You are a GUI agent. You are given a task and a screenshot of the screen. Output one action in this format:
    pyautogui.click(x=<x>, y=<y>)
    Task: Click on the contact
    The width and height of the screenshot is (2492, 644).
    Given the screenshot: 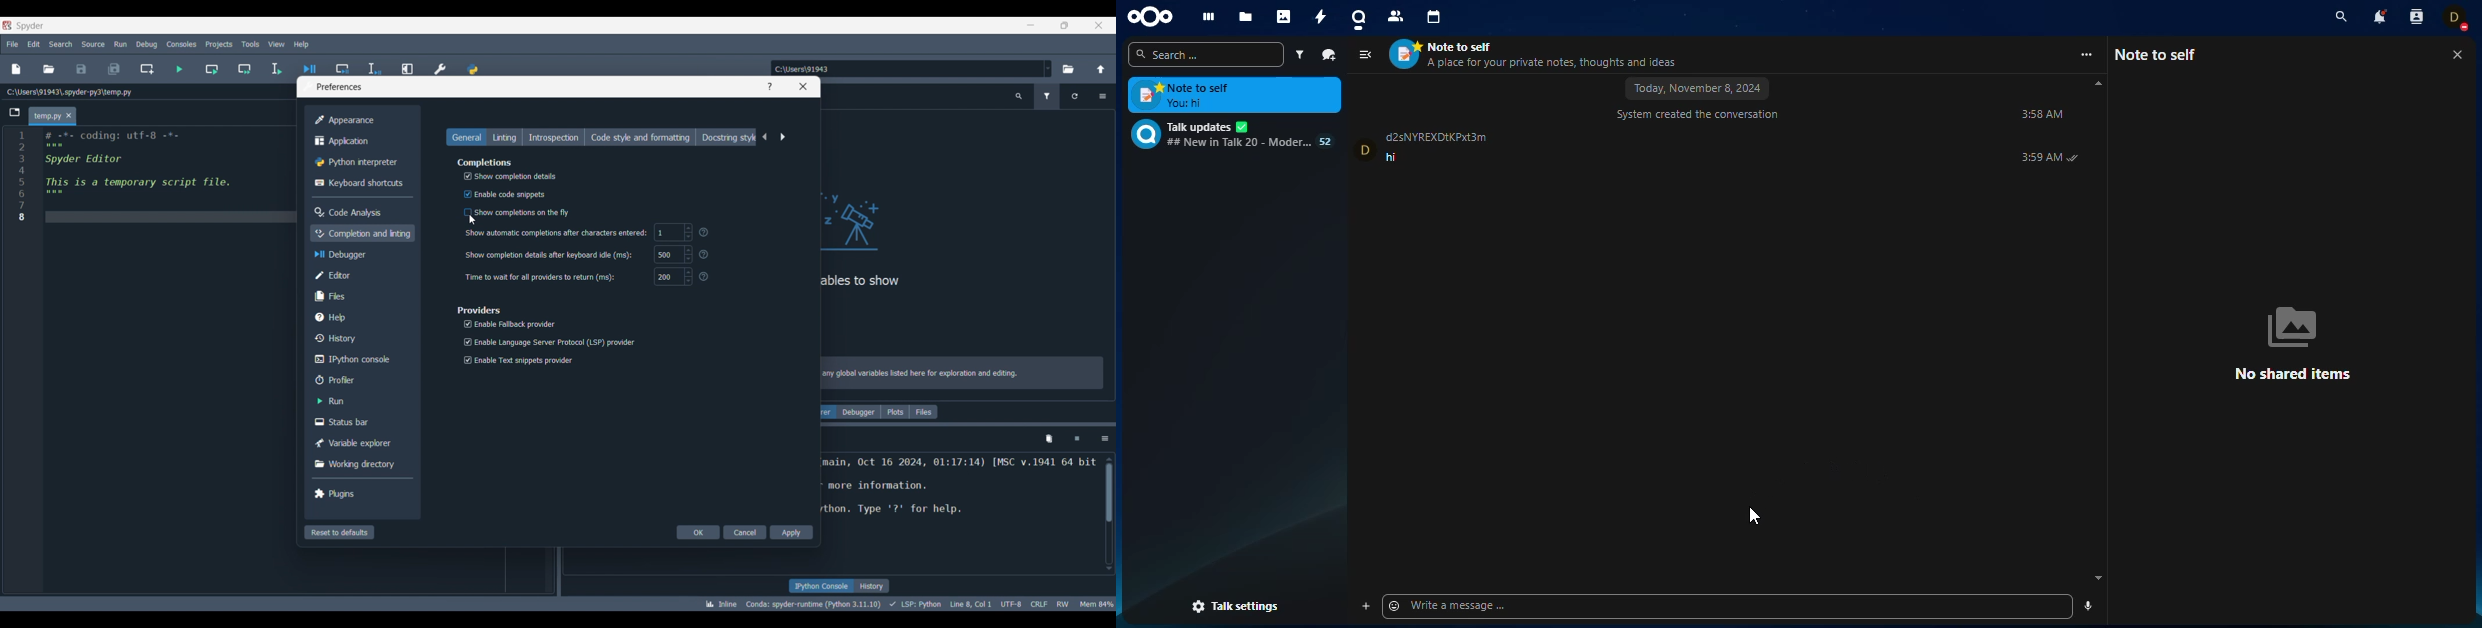 What is the action you would take?
    pyautogui.click(x=1539, y=53)
    